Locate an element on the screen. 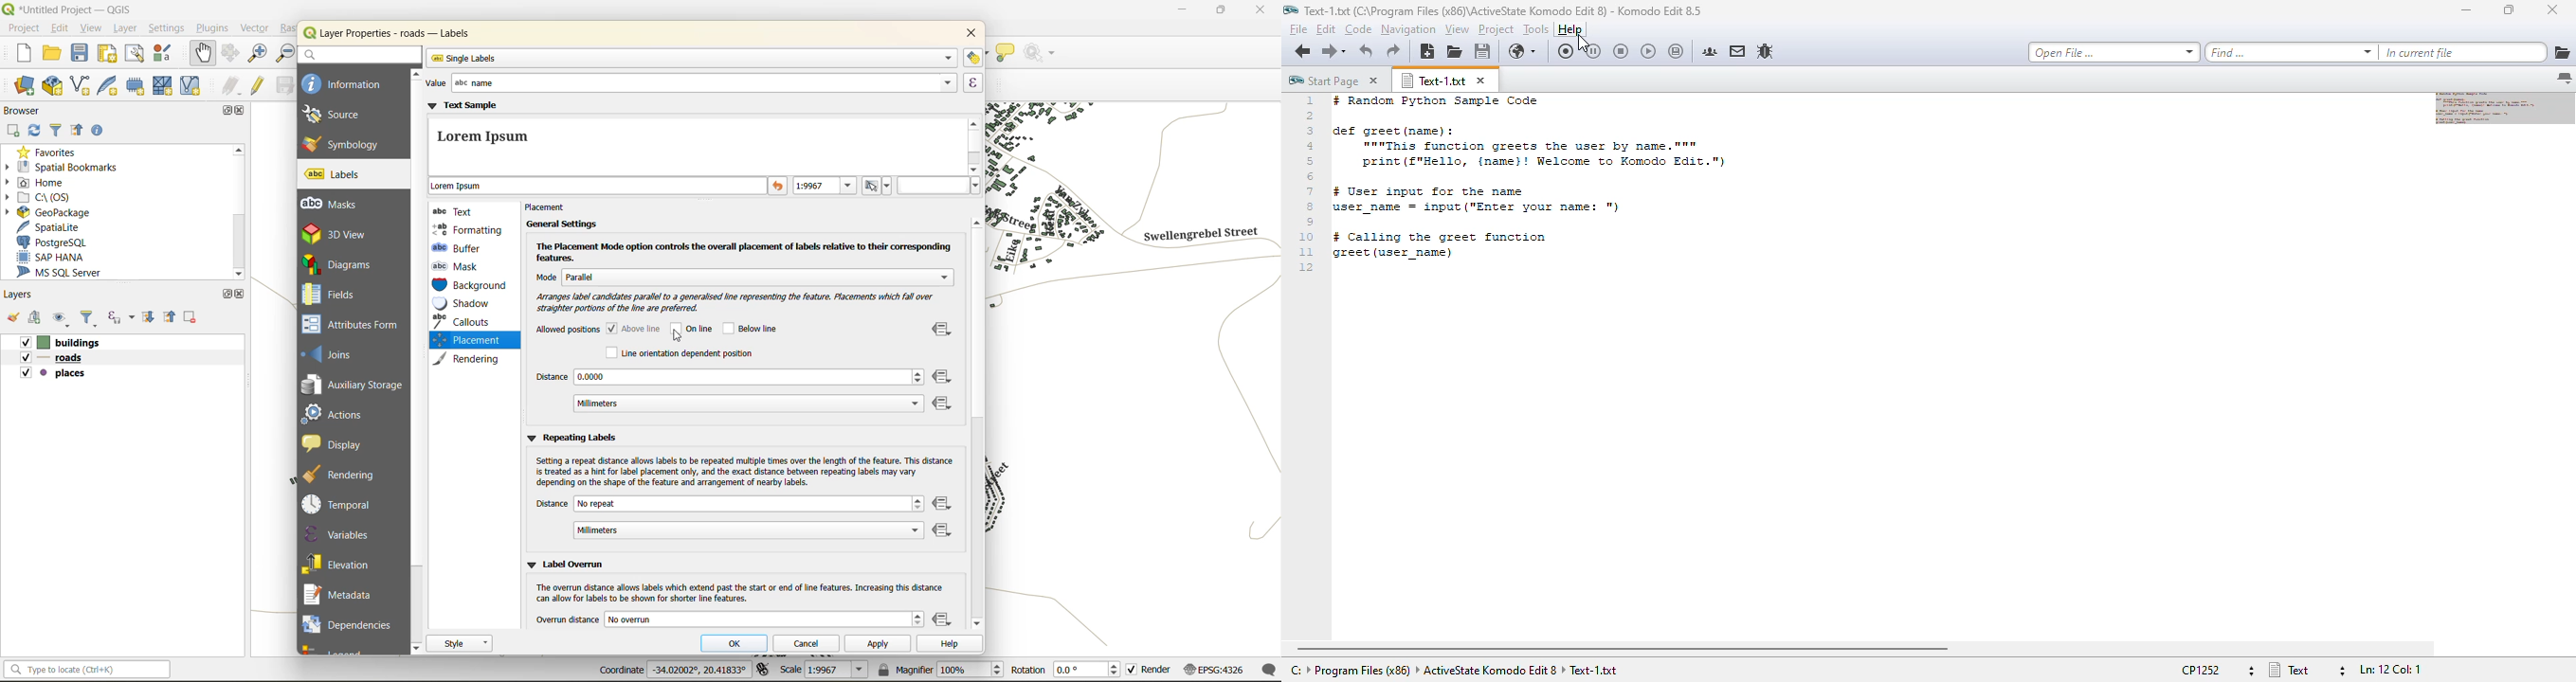 This screenshot has height=700, width=2576. file name and app name is located at coordinates (68, 9).